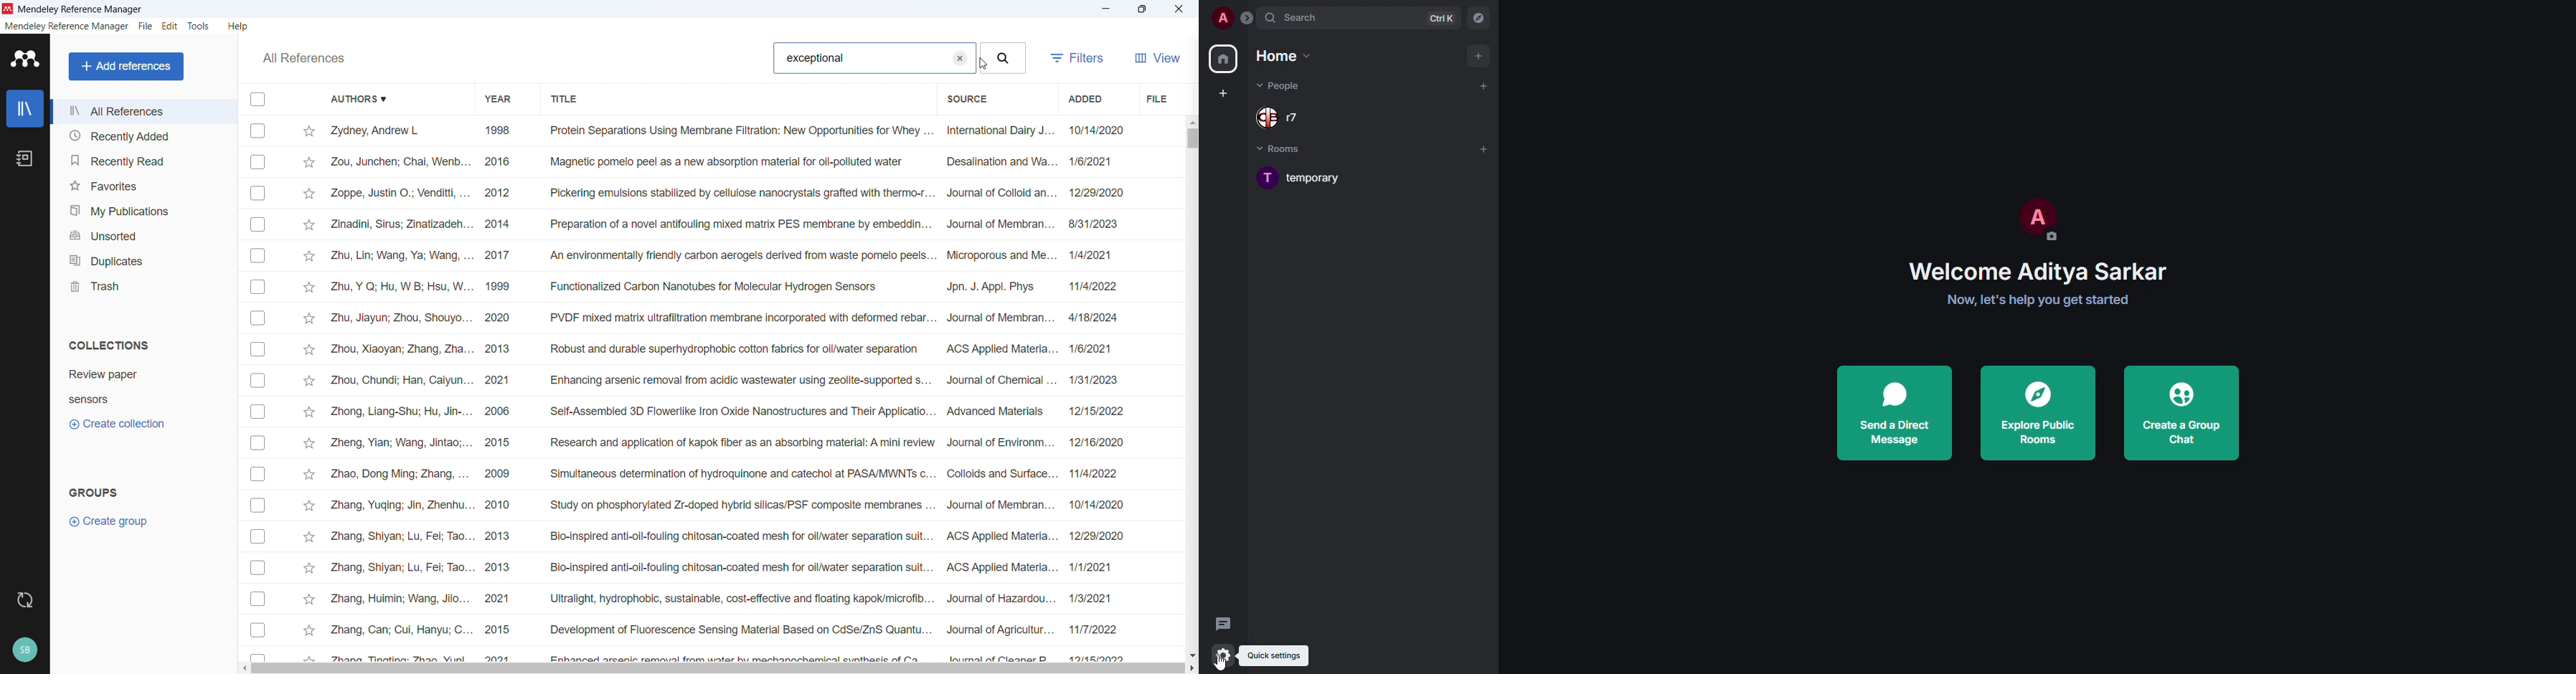  Describe the element at coordinates (1226, 662) in the screenshot. I see `cursor` at that location.